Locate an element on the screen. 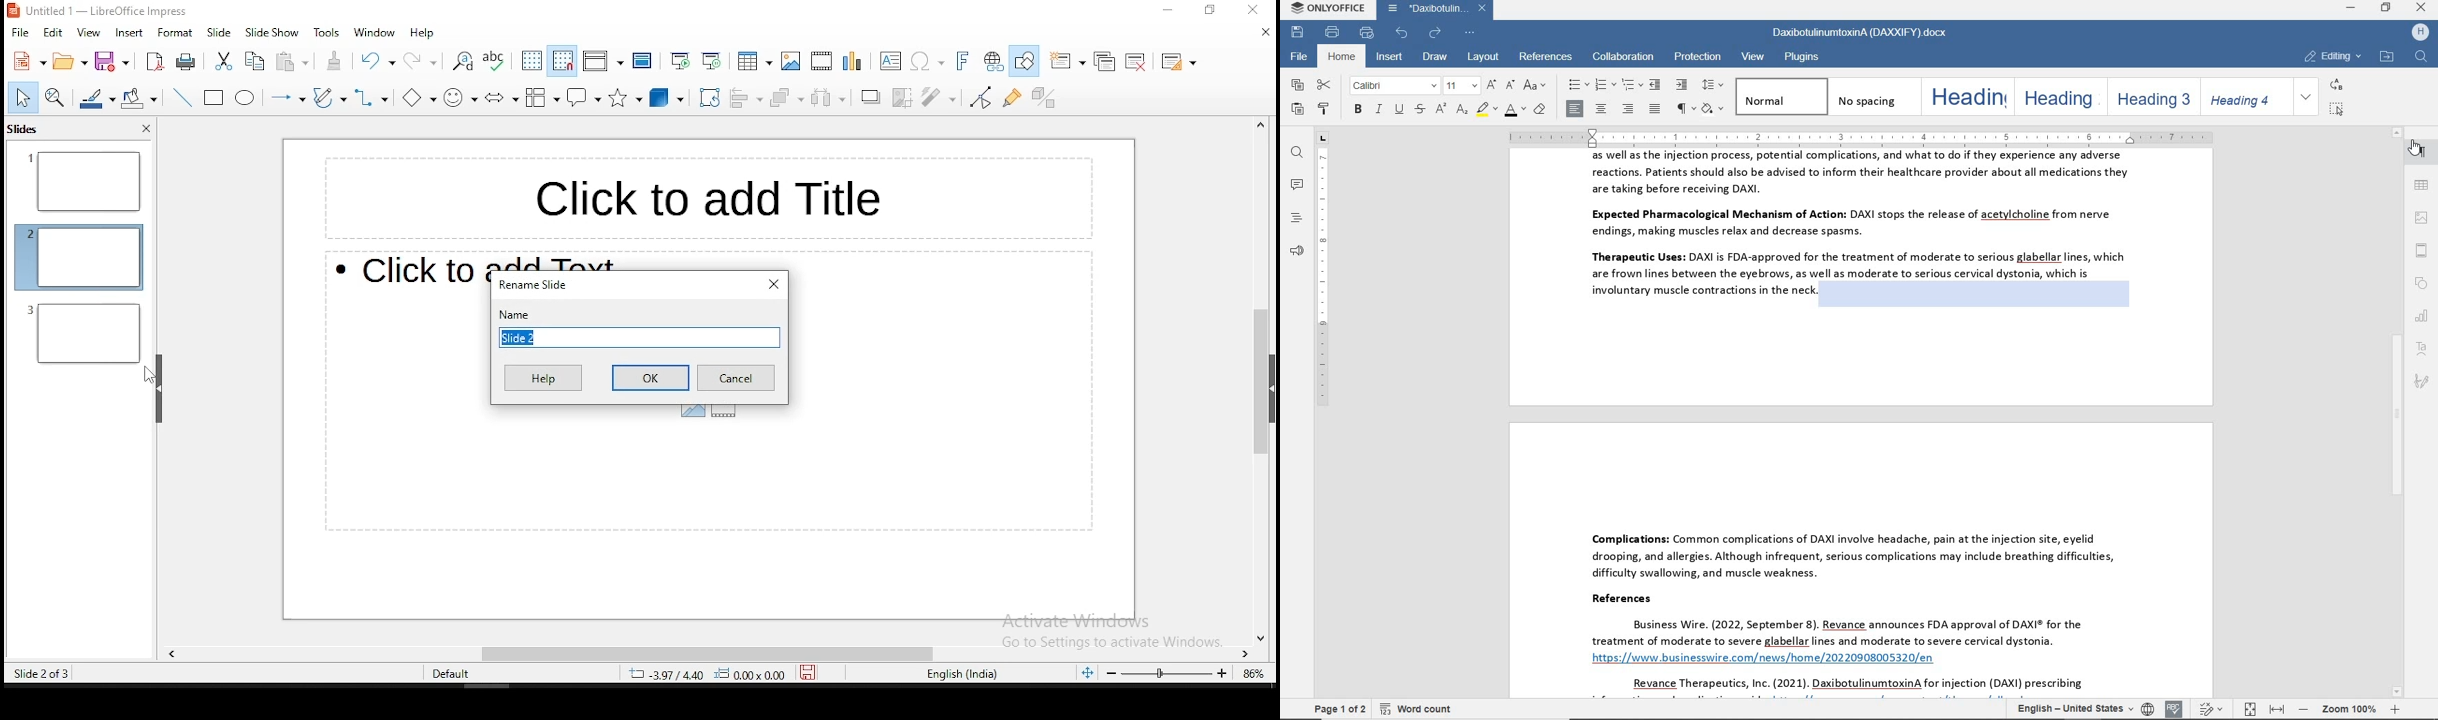  strikethrough is located at coordinates (1419, 110).